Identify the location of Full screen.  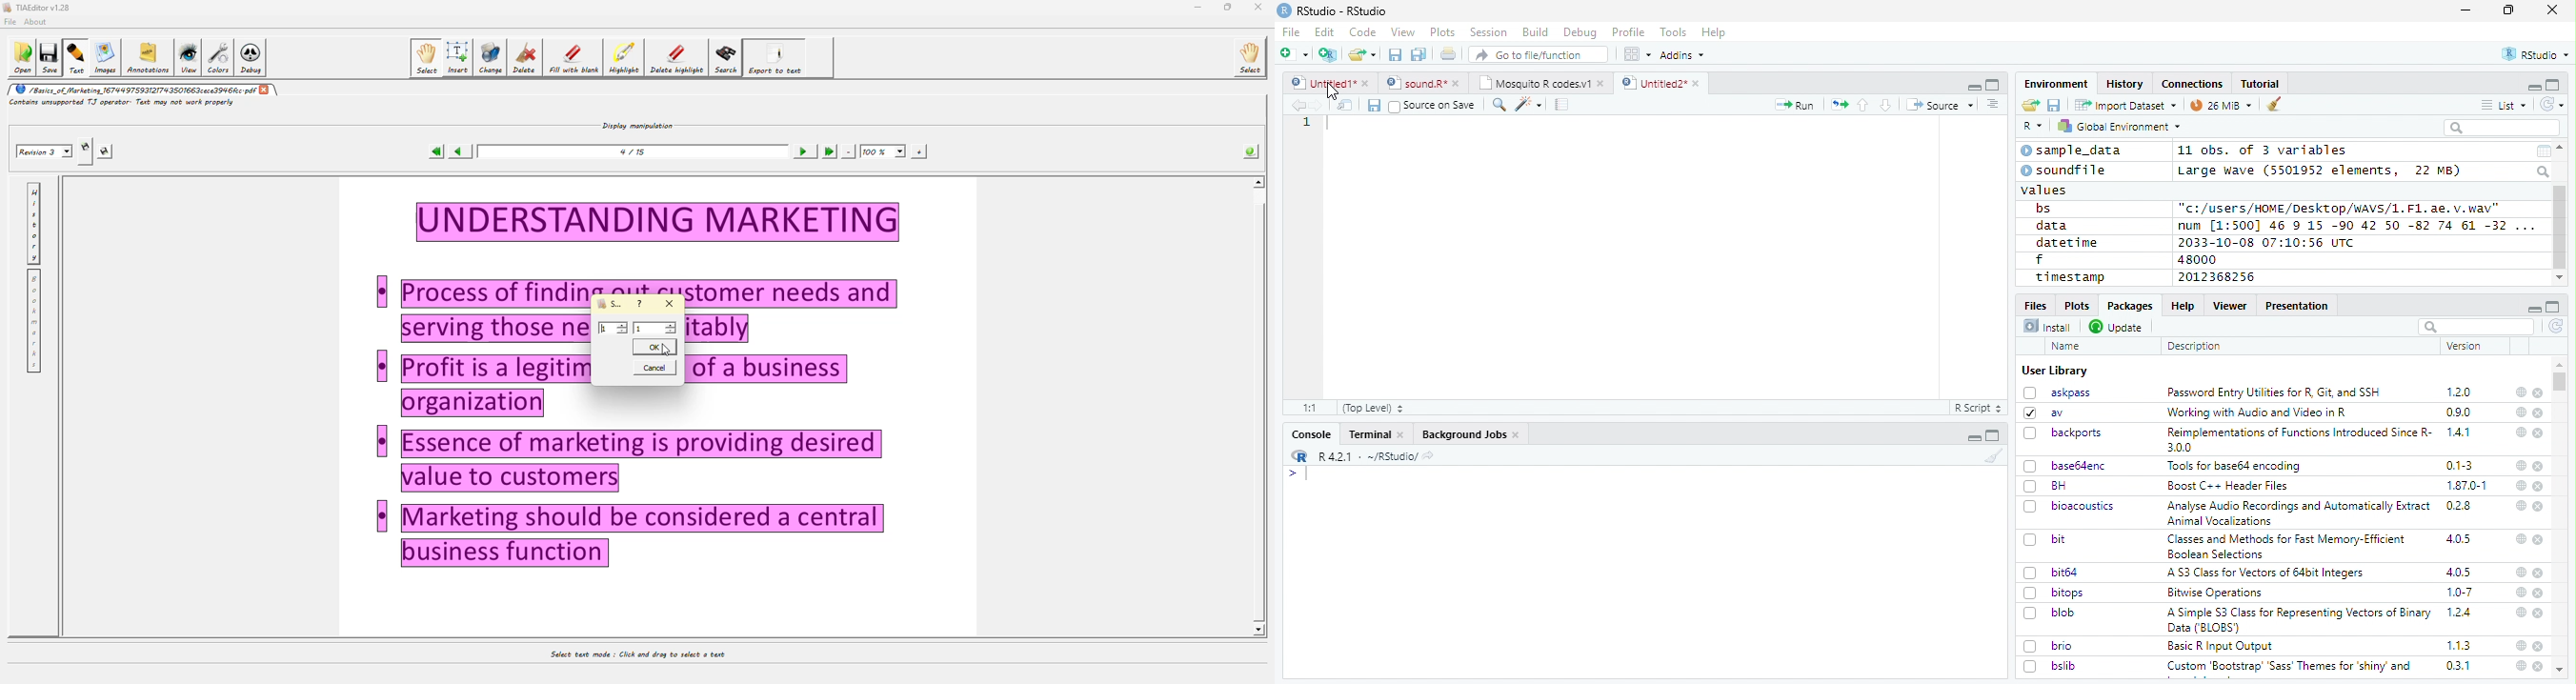
(1993, 84).